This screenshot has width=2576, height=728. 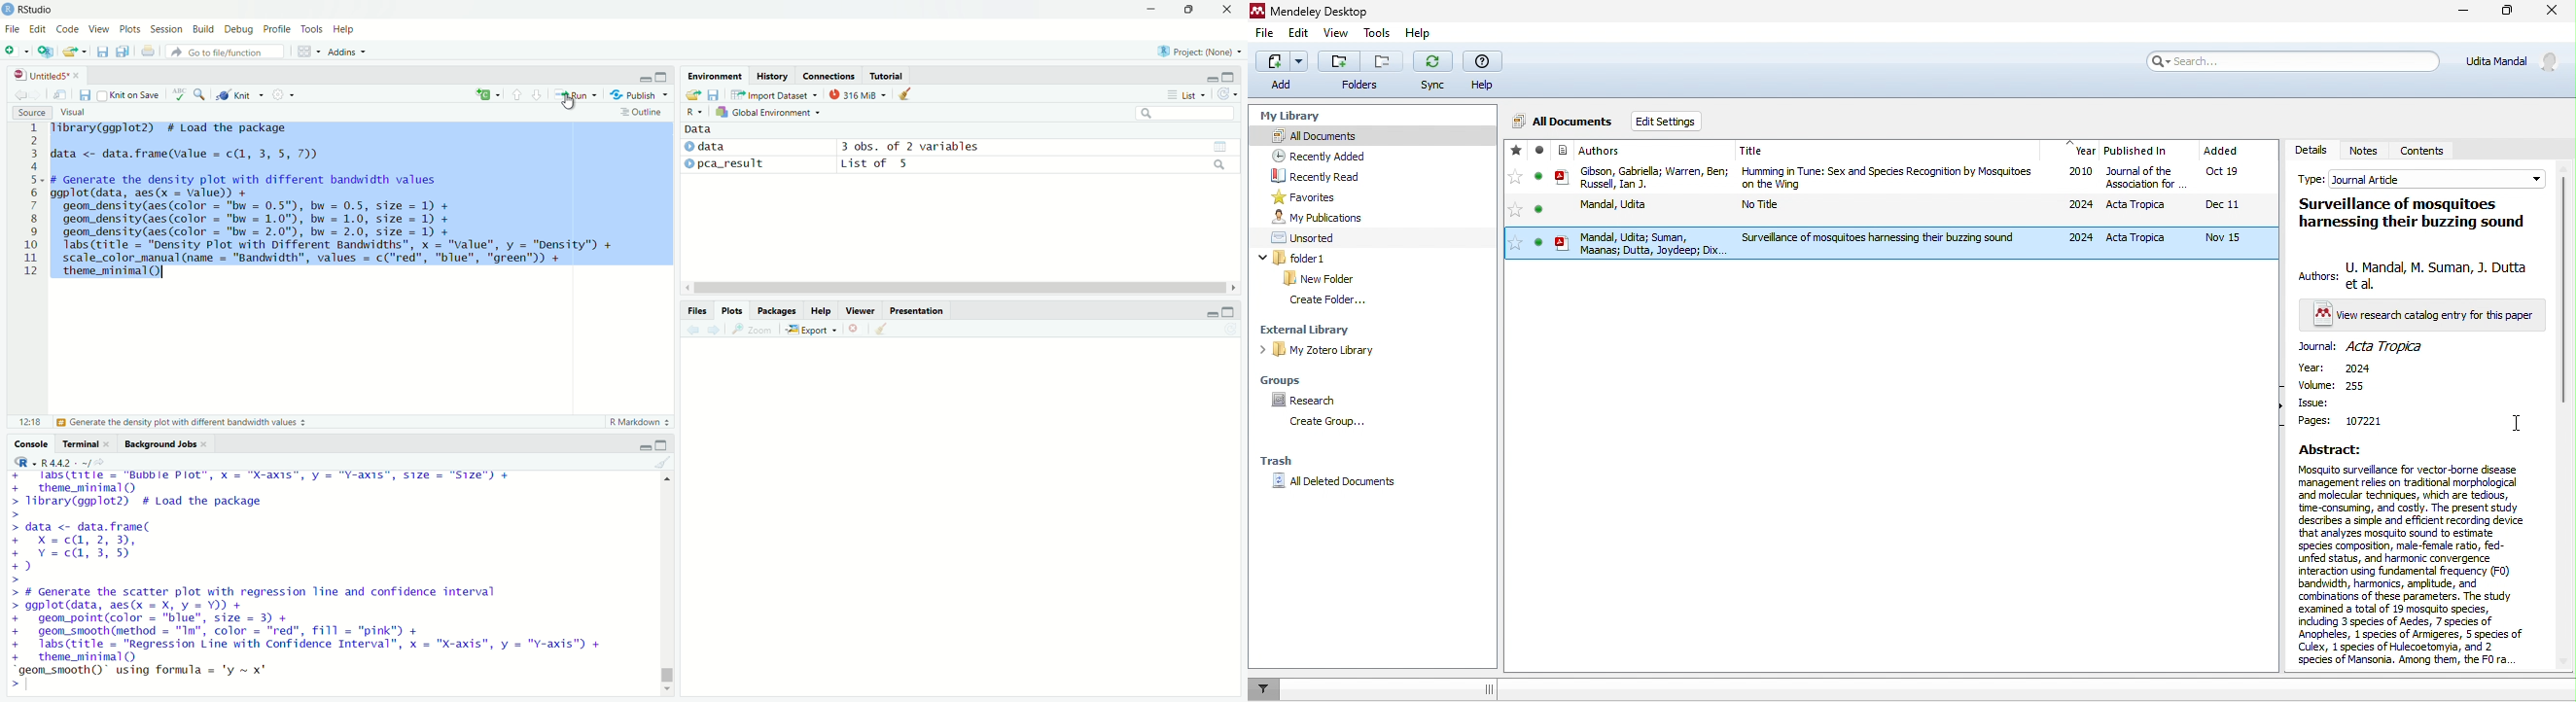 I want to click on File, so click(x=12, y=29).